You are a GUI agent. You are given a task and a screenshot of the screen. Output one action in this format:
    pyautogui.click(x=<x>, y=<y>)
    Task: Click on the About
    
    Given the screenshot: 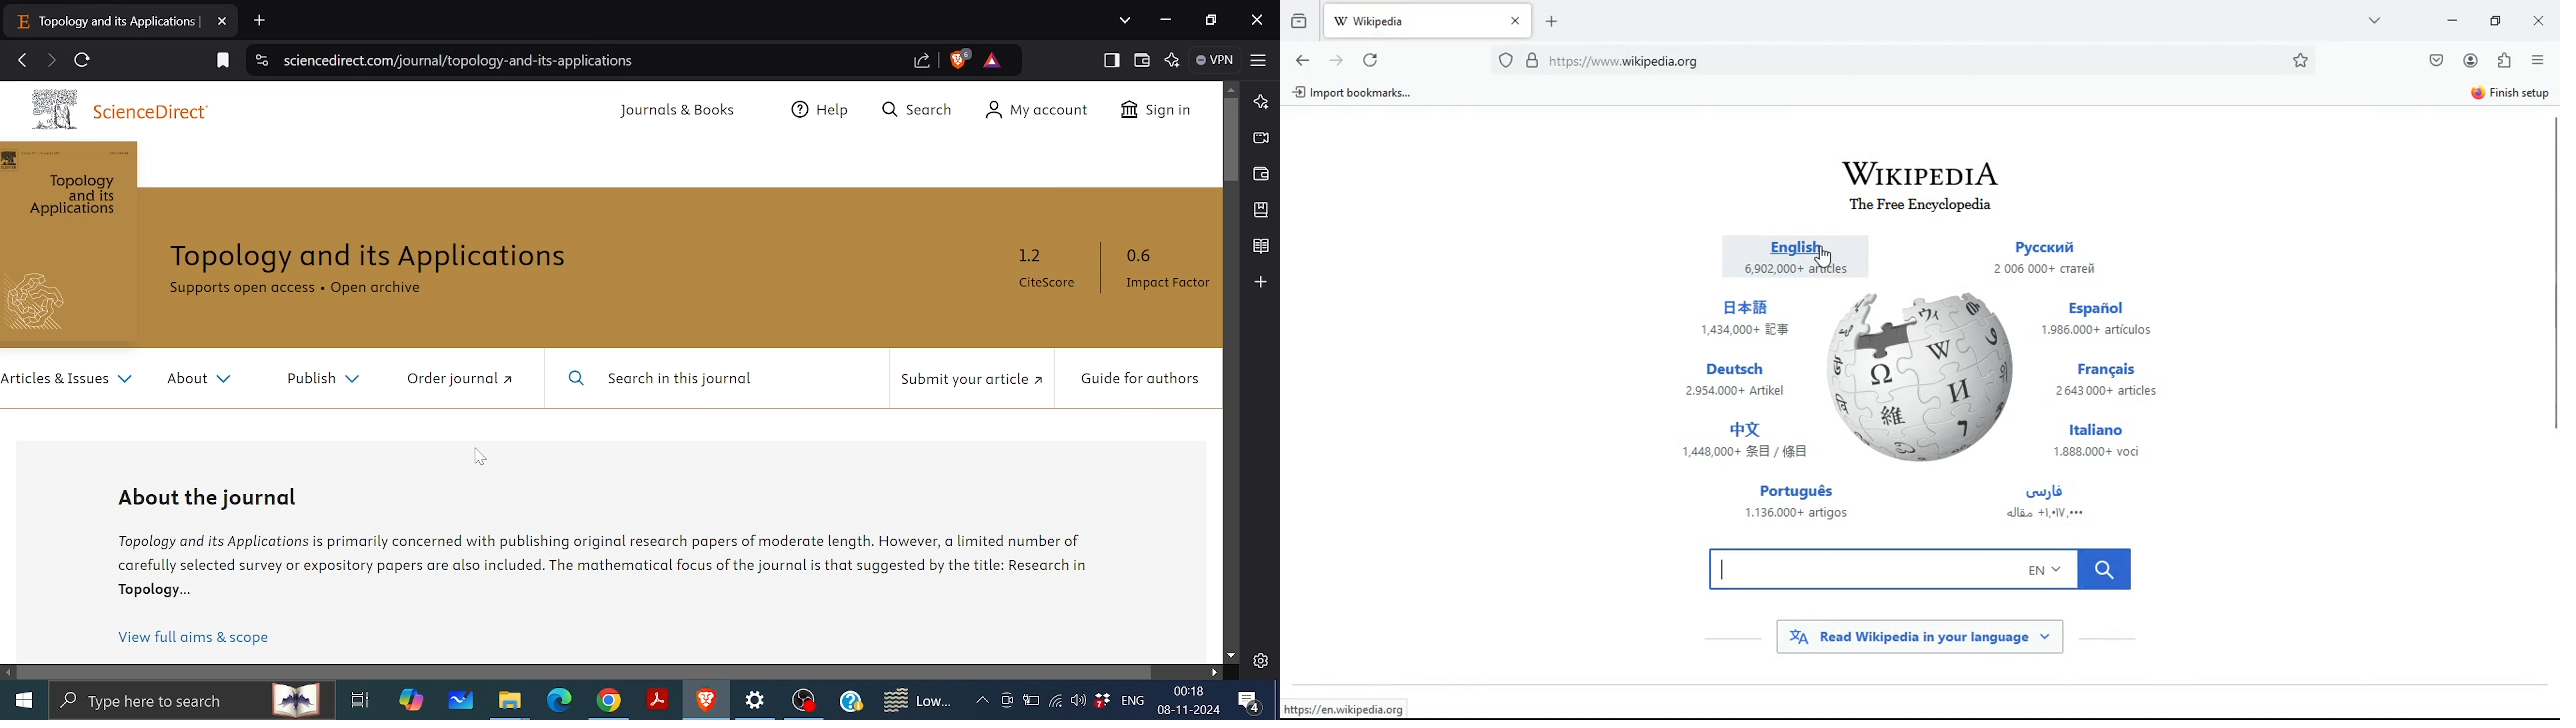 What is the action you would take?
    pyautogui.click(x=205, y=377)
    